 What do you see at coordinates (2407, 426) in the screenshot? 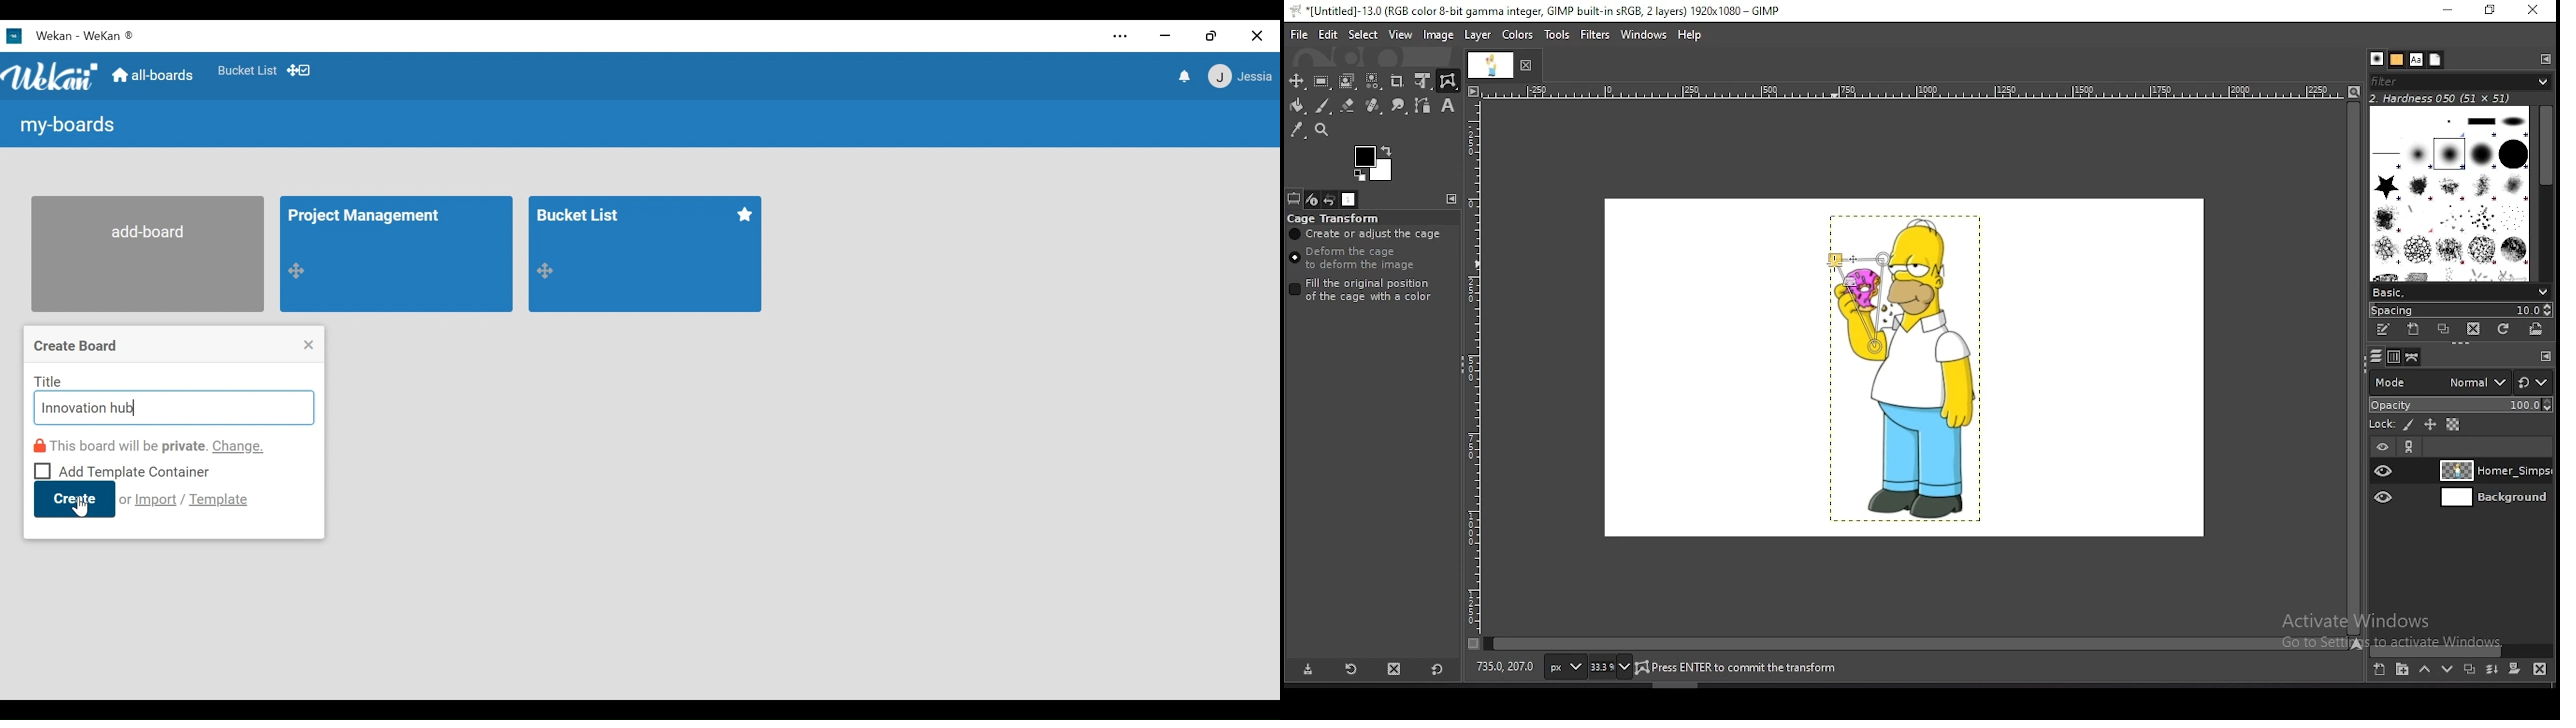
I see `lock pixels` at bounding box center [2407, 426].